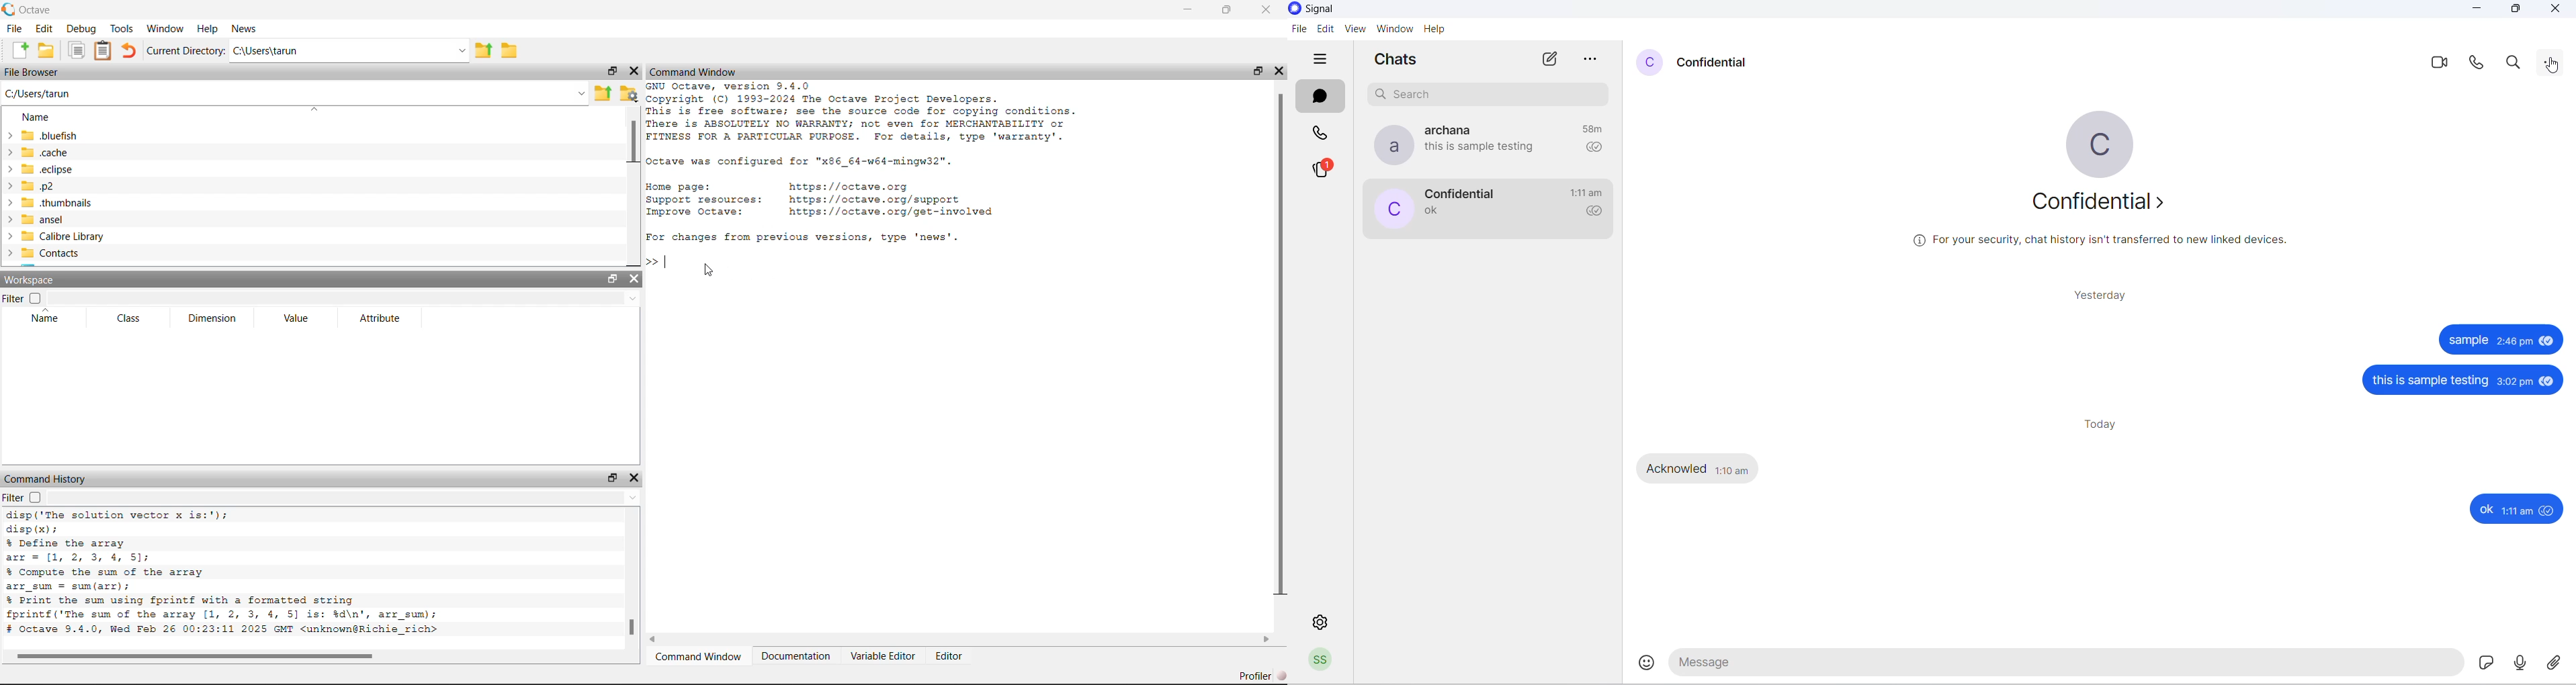 The width and height of the screenshot is (2576, 700). Describe the element at coordinates (1592, 213) in the screenshot. I see `read recipient` at that location.